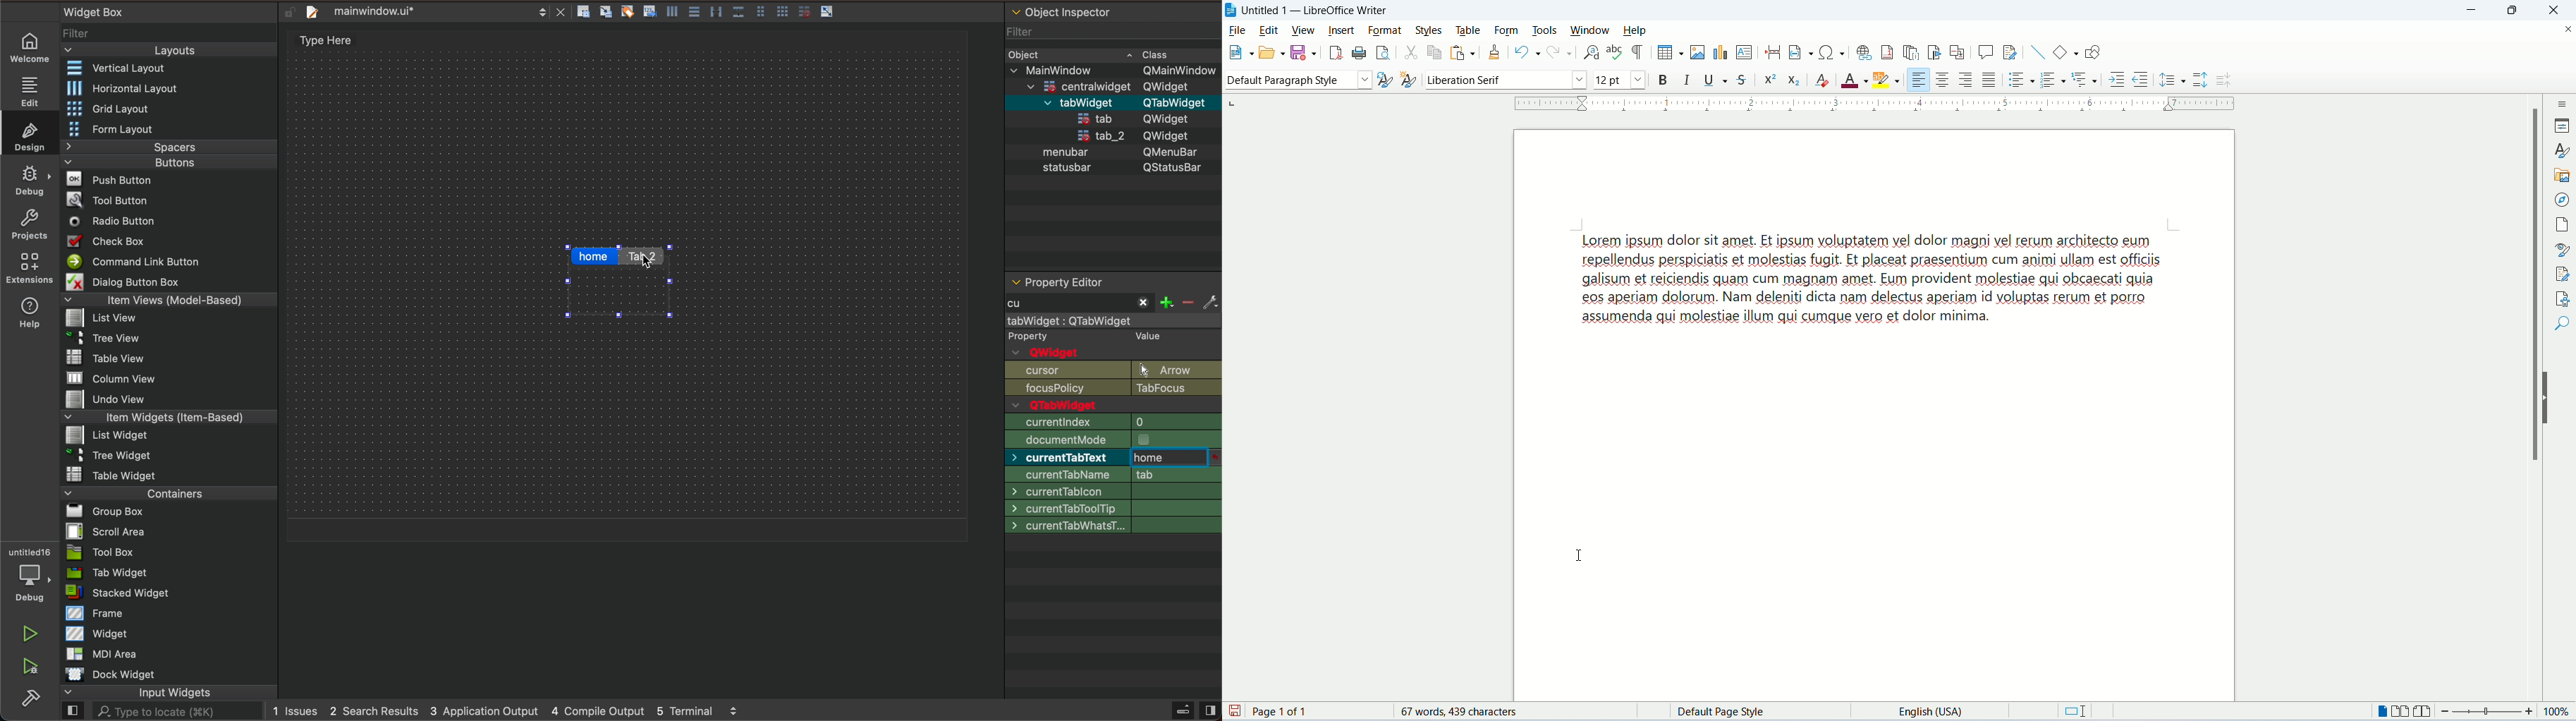  Describe the element at coordinates (1637, 52) in the screenshot. I see `mark formatting` at that location.